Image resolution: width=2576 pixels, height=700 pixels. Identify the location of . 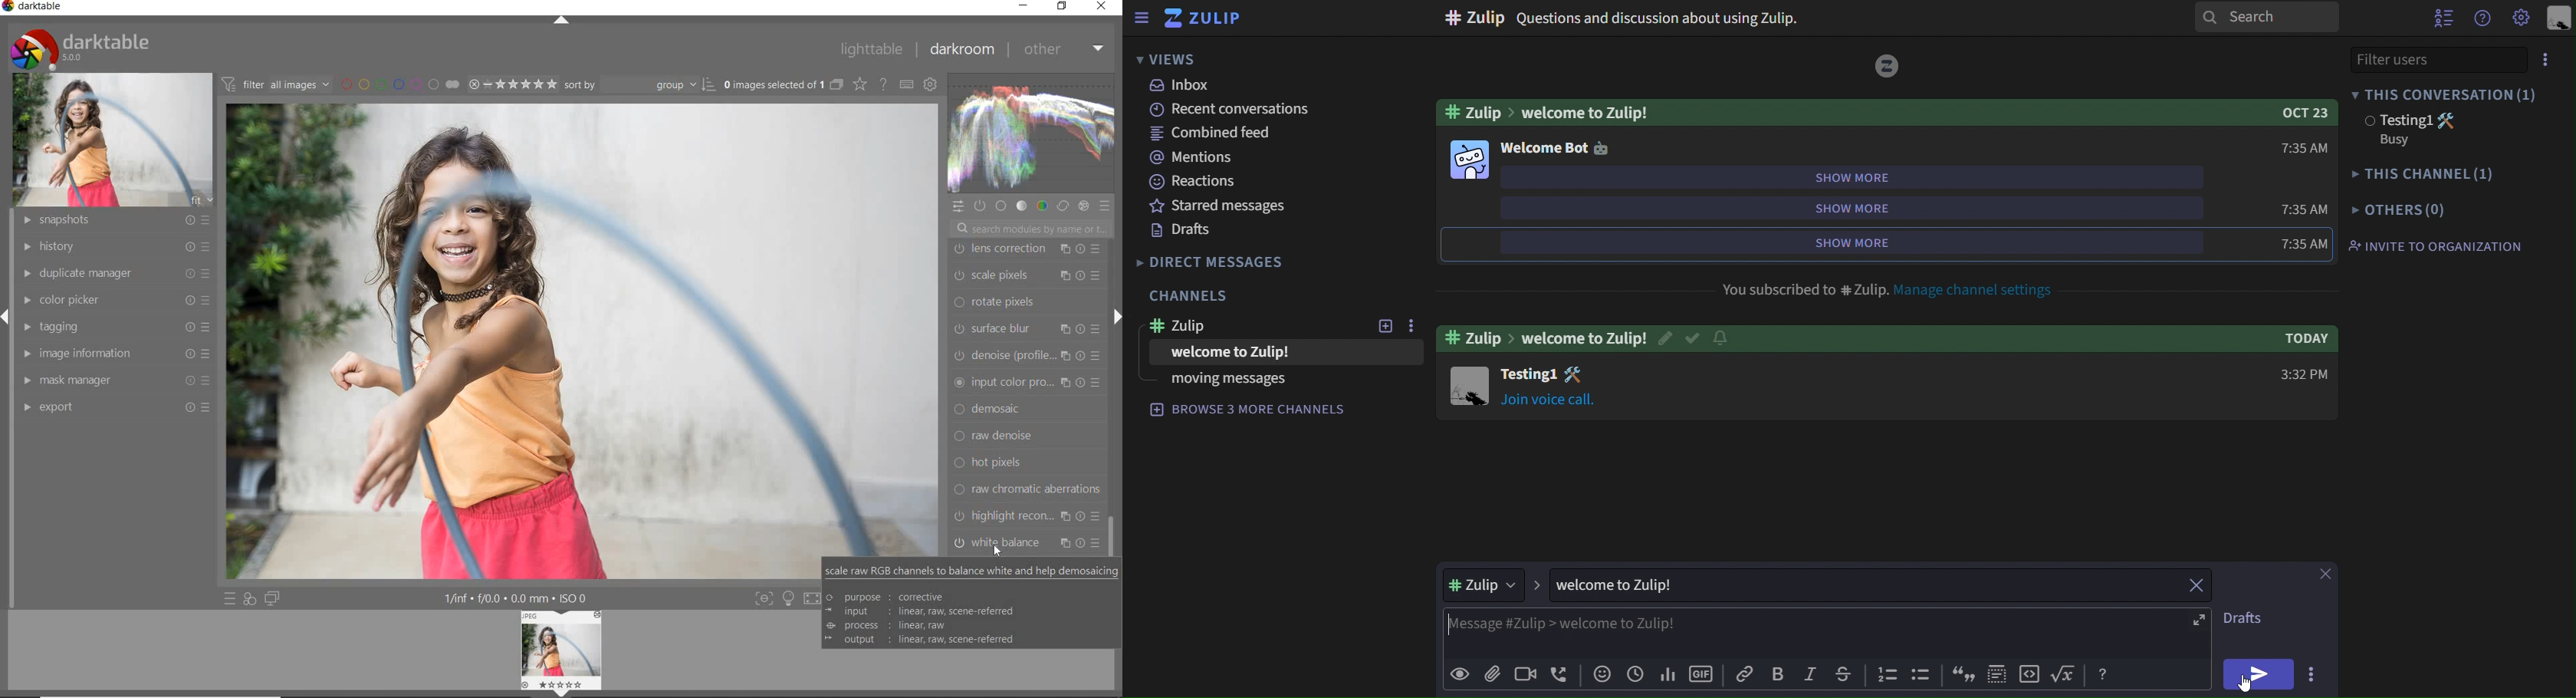
(2065, 673).